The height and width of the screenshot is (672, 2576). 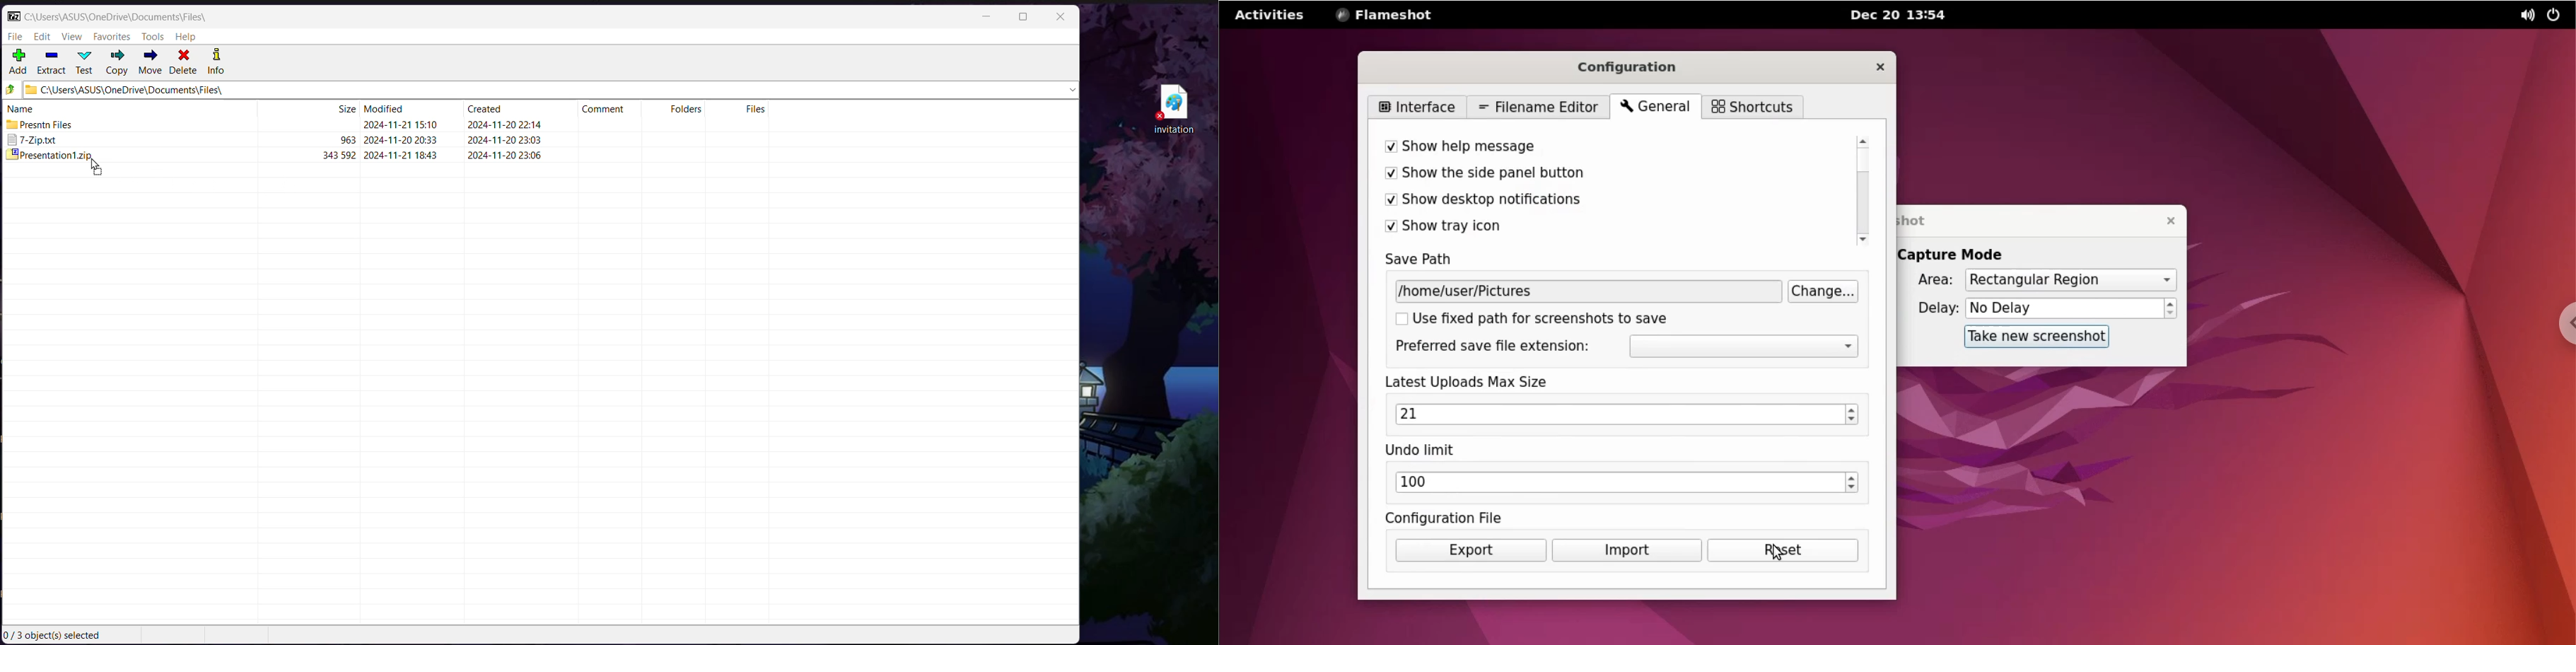 I want to click on Dec 20 13:54, so click(x=1906, y=16).